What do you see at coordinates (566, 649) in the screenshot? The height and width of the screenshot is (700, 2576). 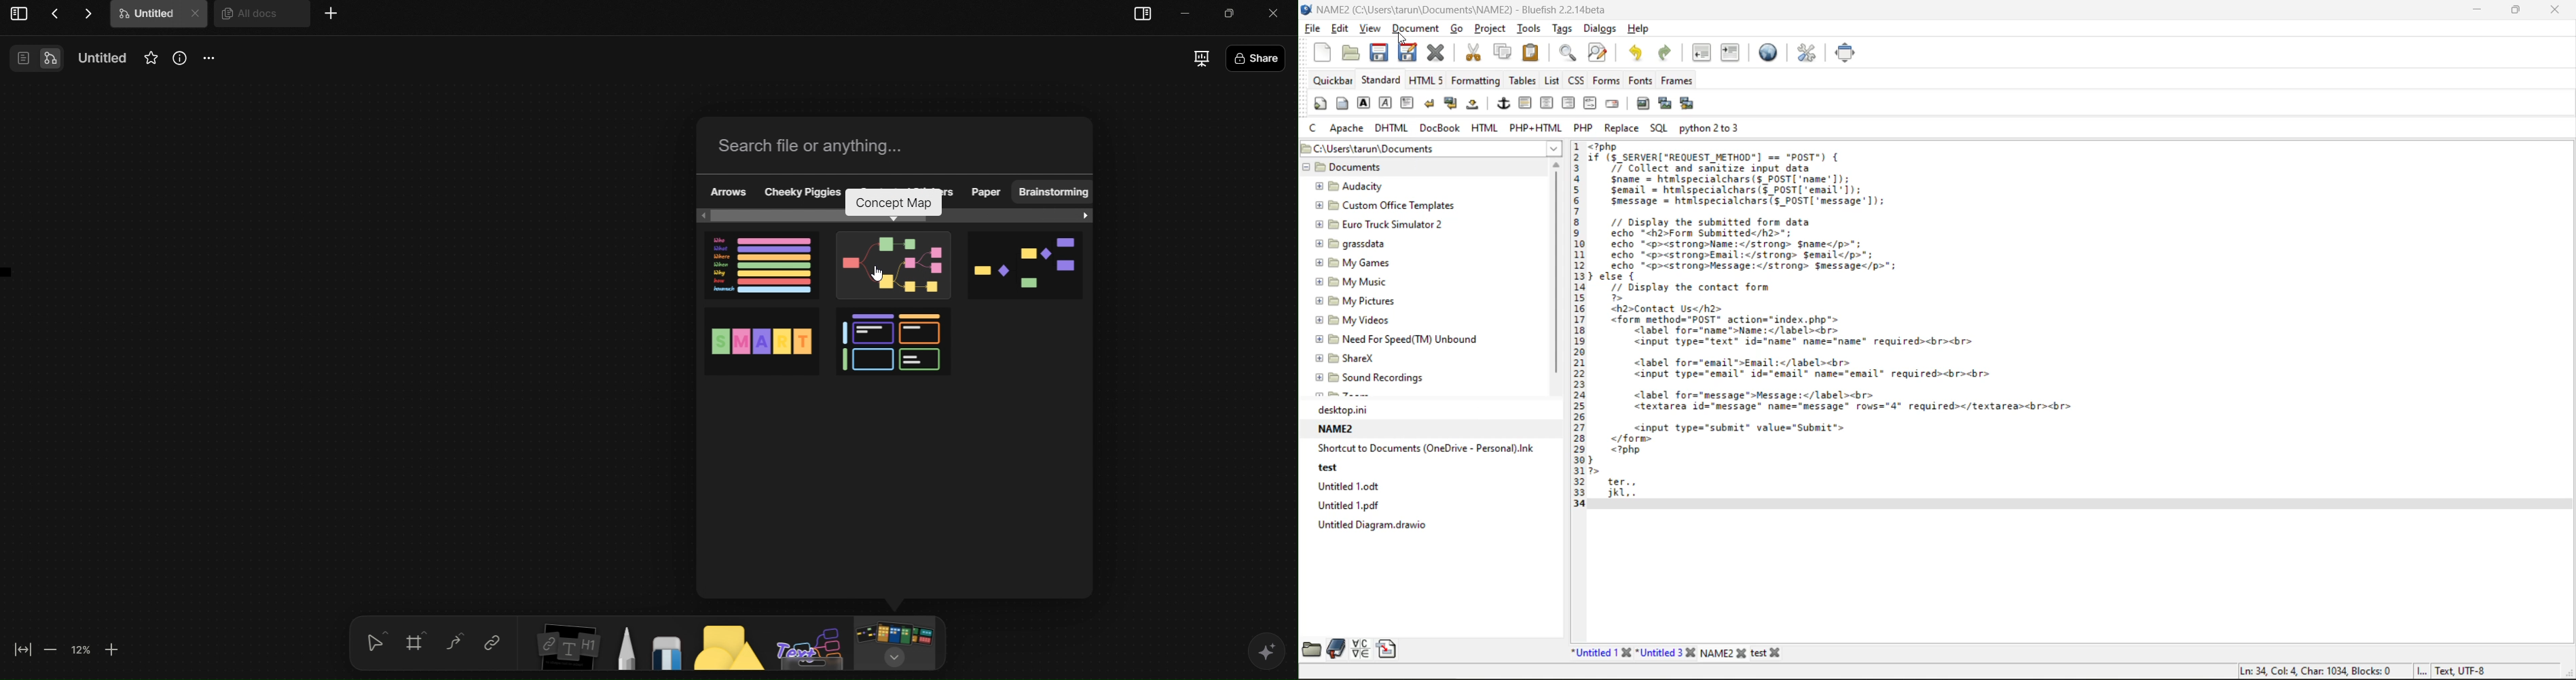 I see `Insert Elements Tool` at bounding box center [566, 649].